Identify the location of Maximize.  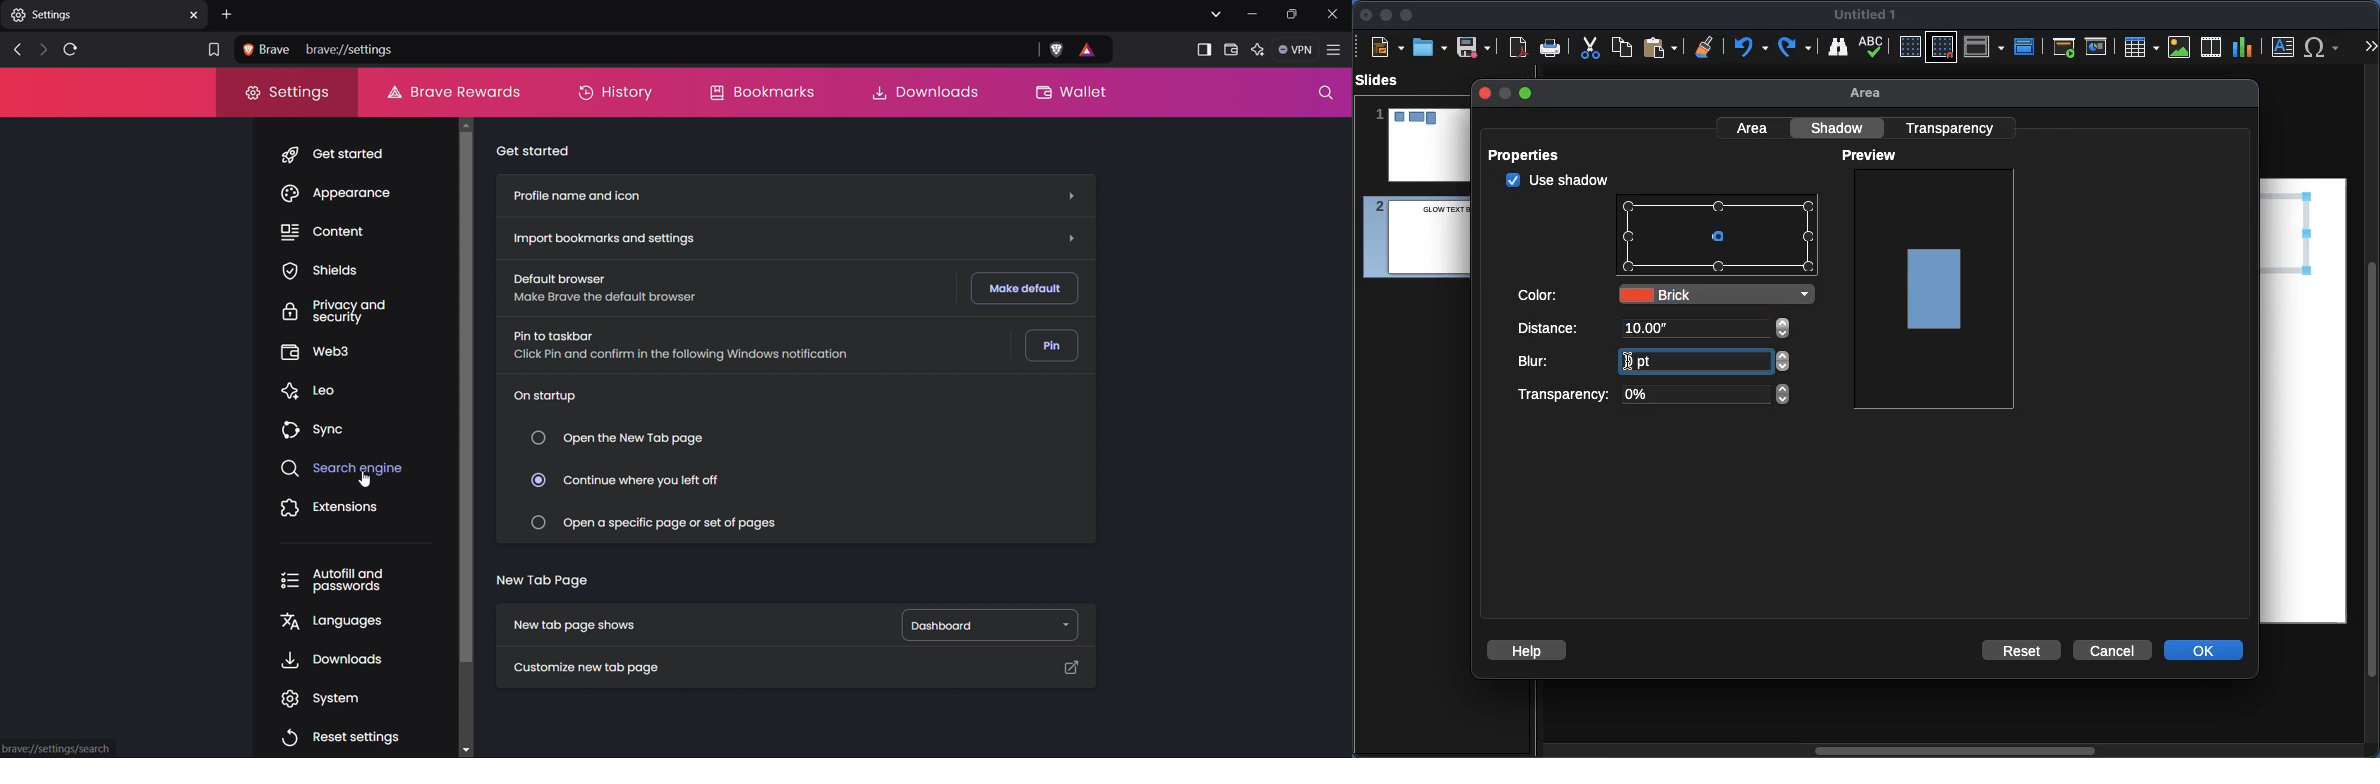
(1407, 17).